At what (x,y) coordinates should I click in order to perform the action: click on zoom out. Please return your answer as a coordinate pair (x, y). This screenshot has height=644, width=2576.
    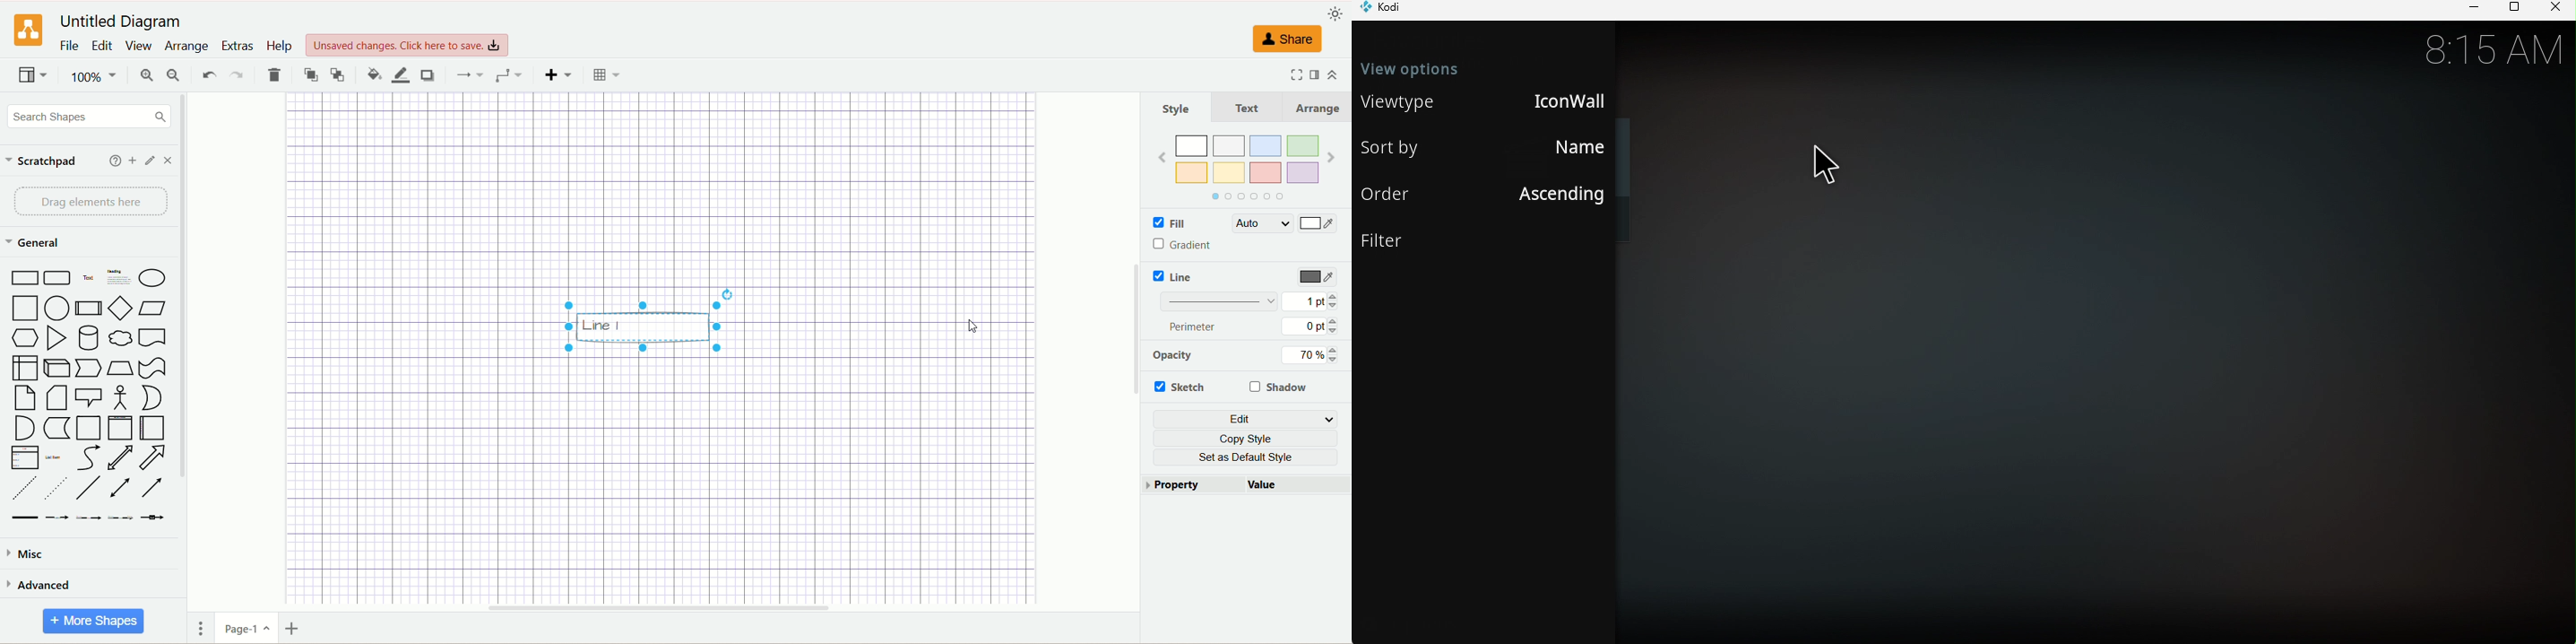
    Looking at the image, I should click on (173, 75).